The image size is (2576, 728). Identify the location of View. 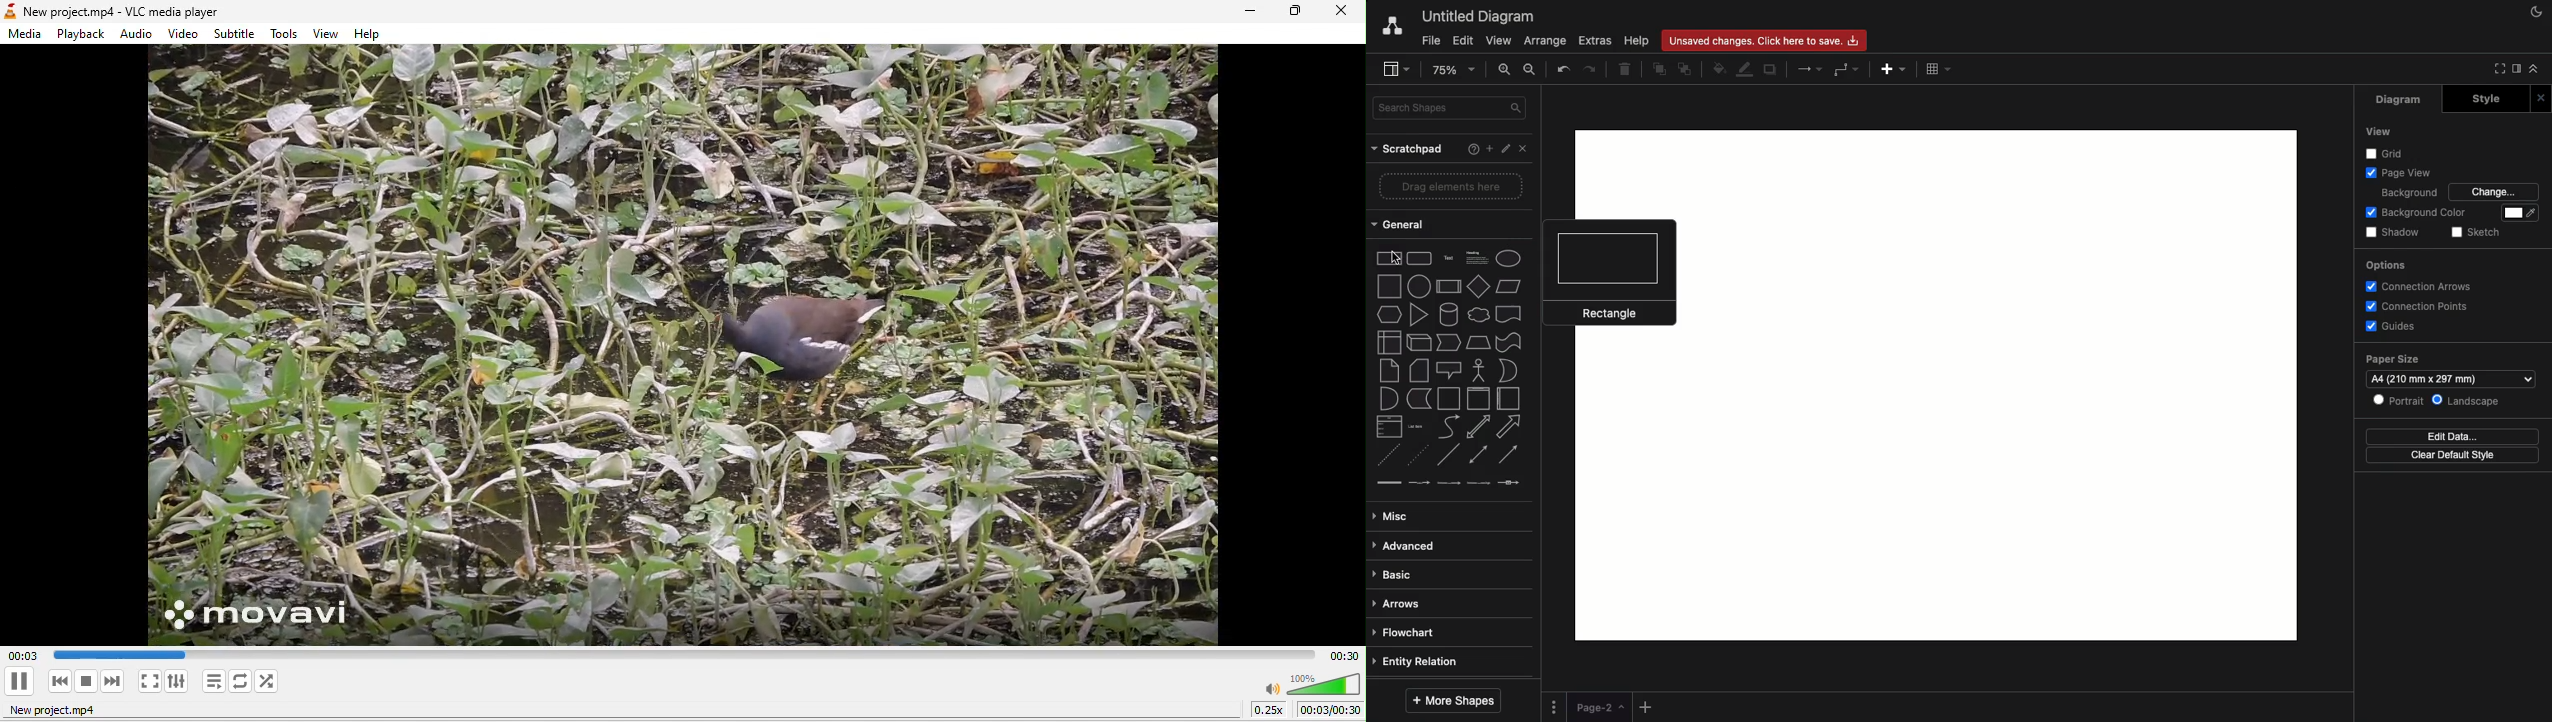
(2378, 131).